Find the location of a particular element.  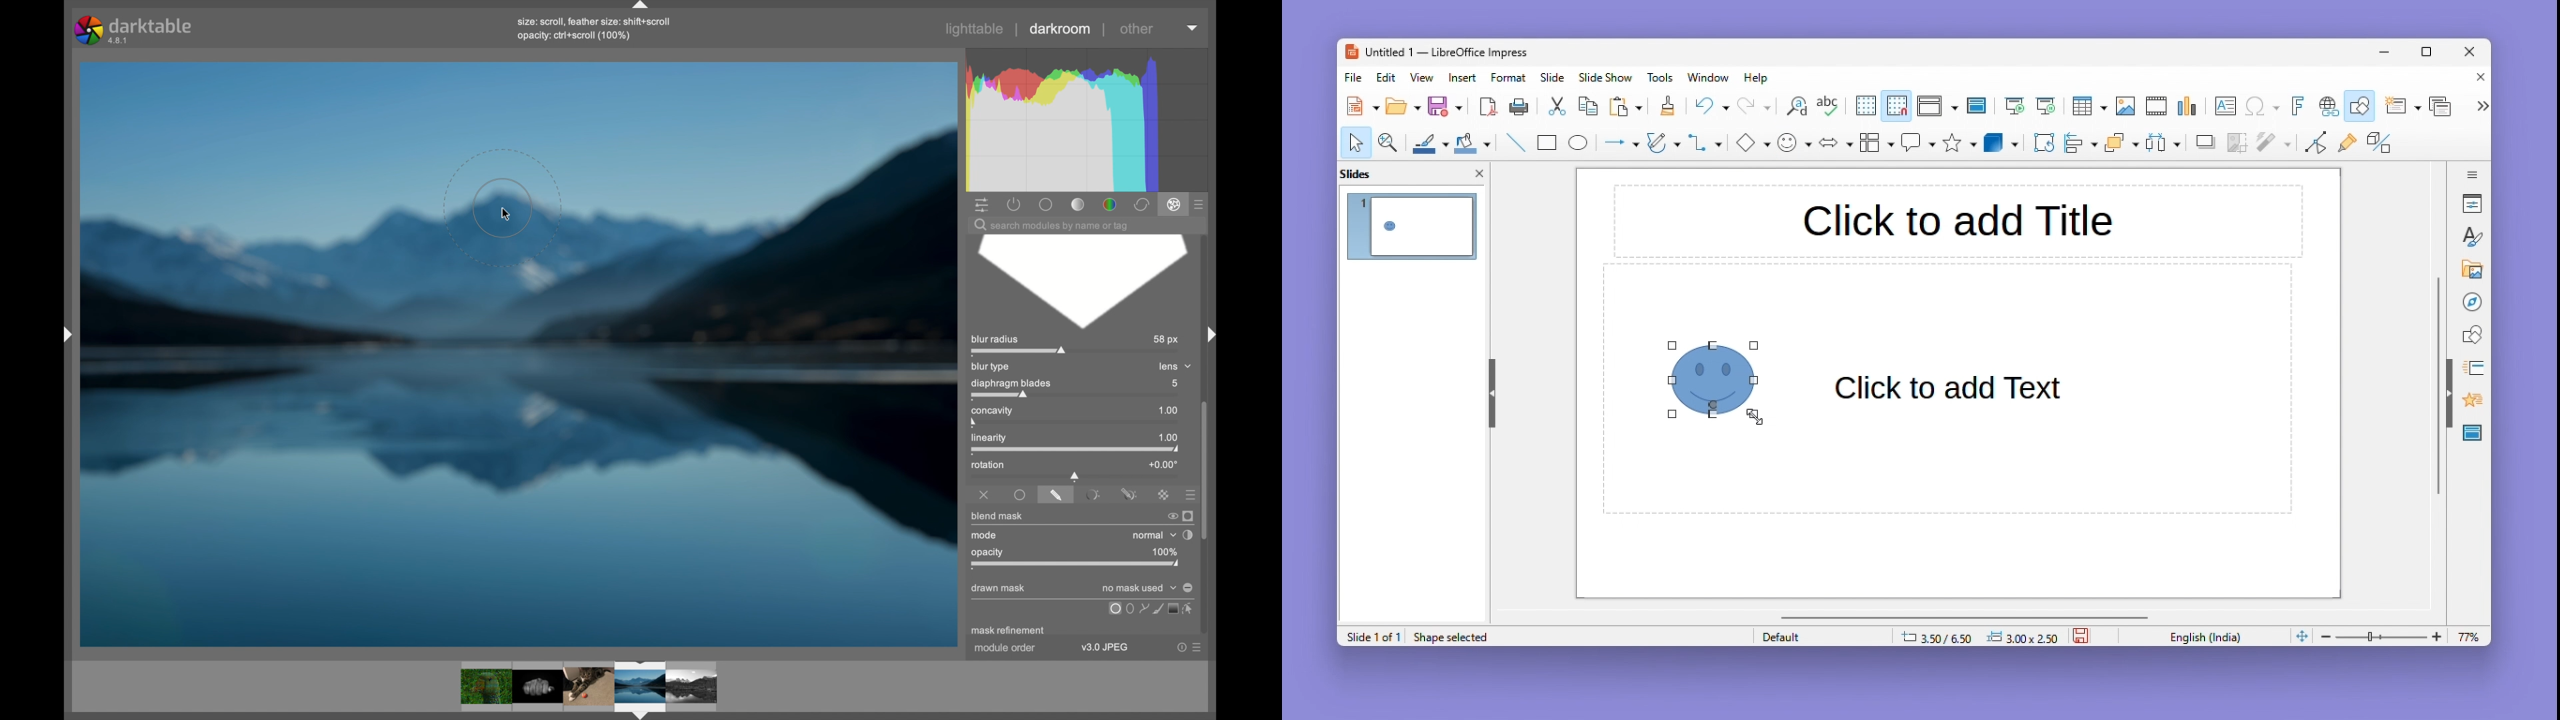

Tools is located at coordinates (1663, 77).